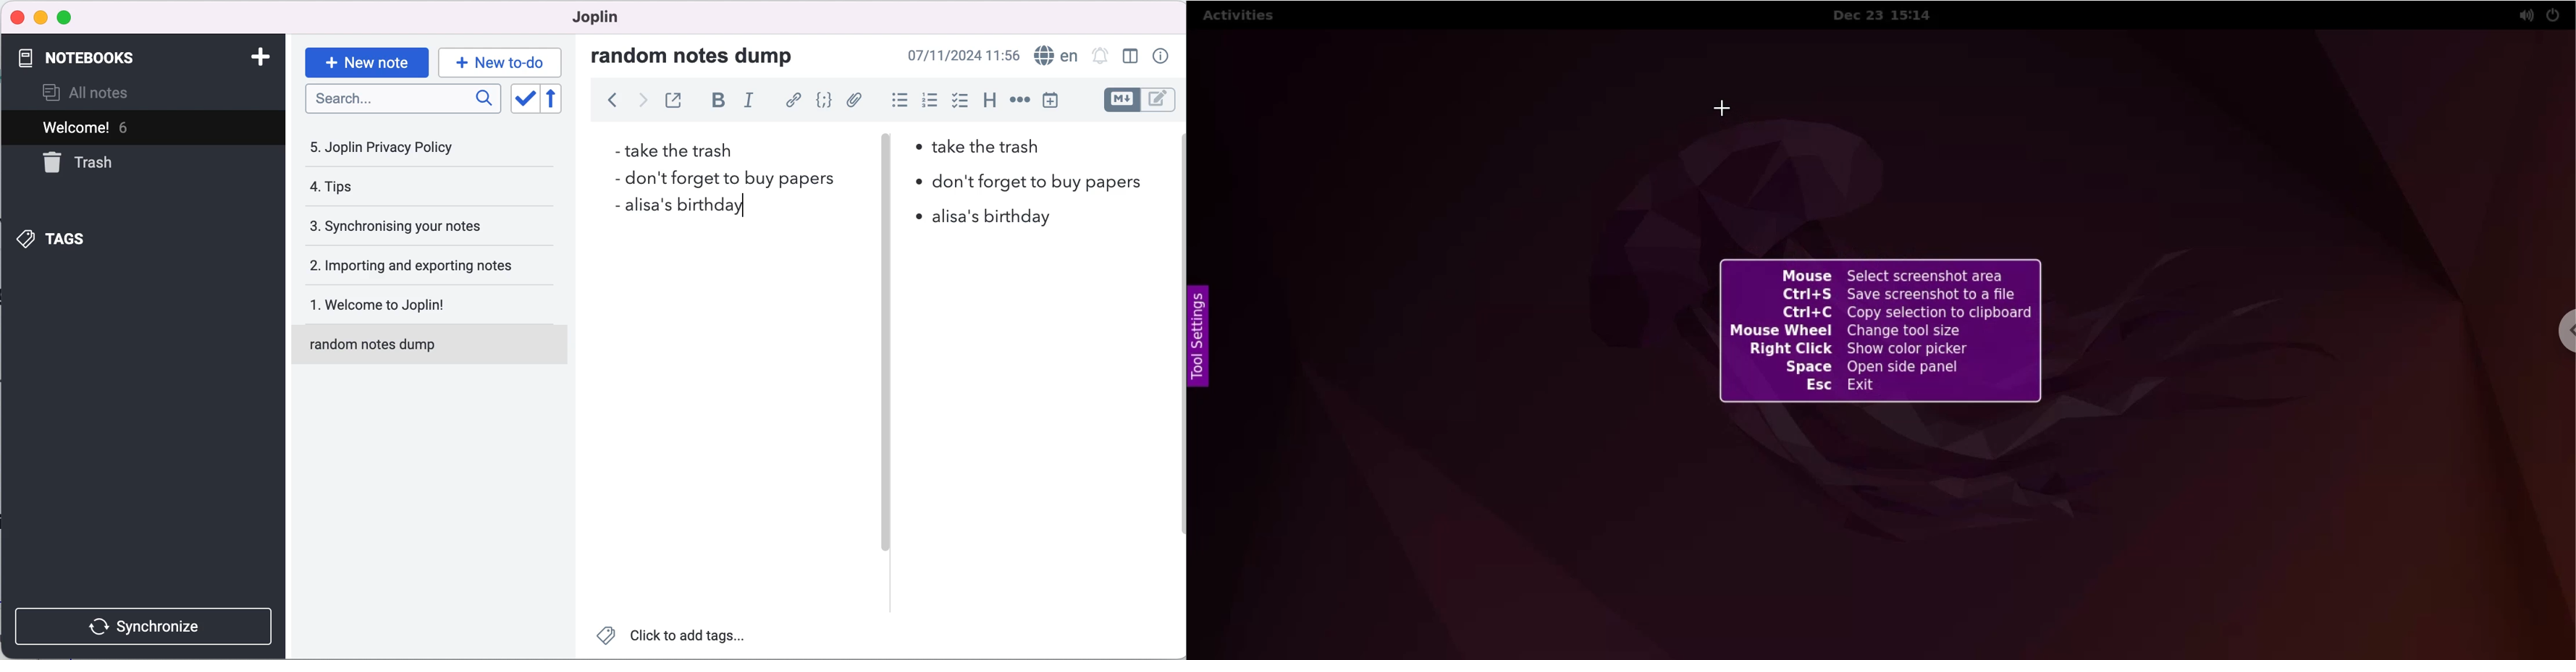 Image resolution: width=2576 pixels, height=672 pixels. I want to click on toggle sort order field, so click(523, 99).